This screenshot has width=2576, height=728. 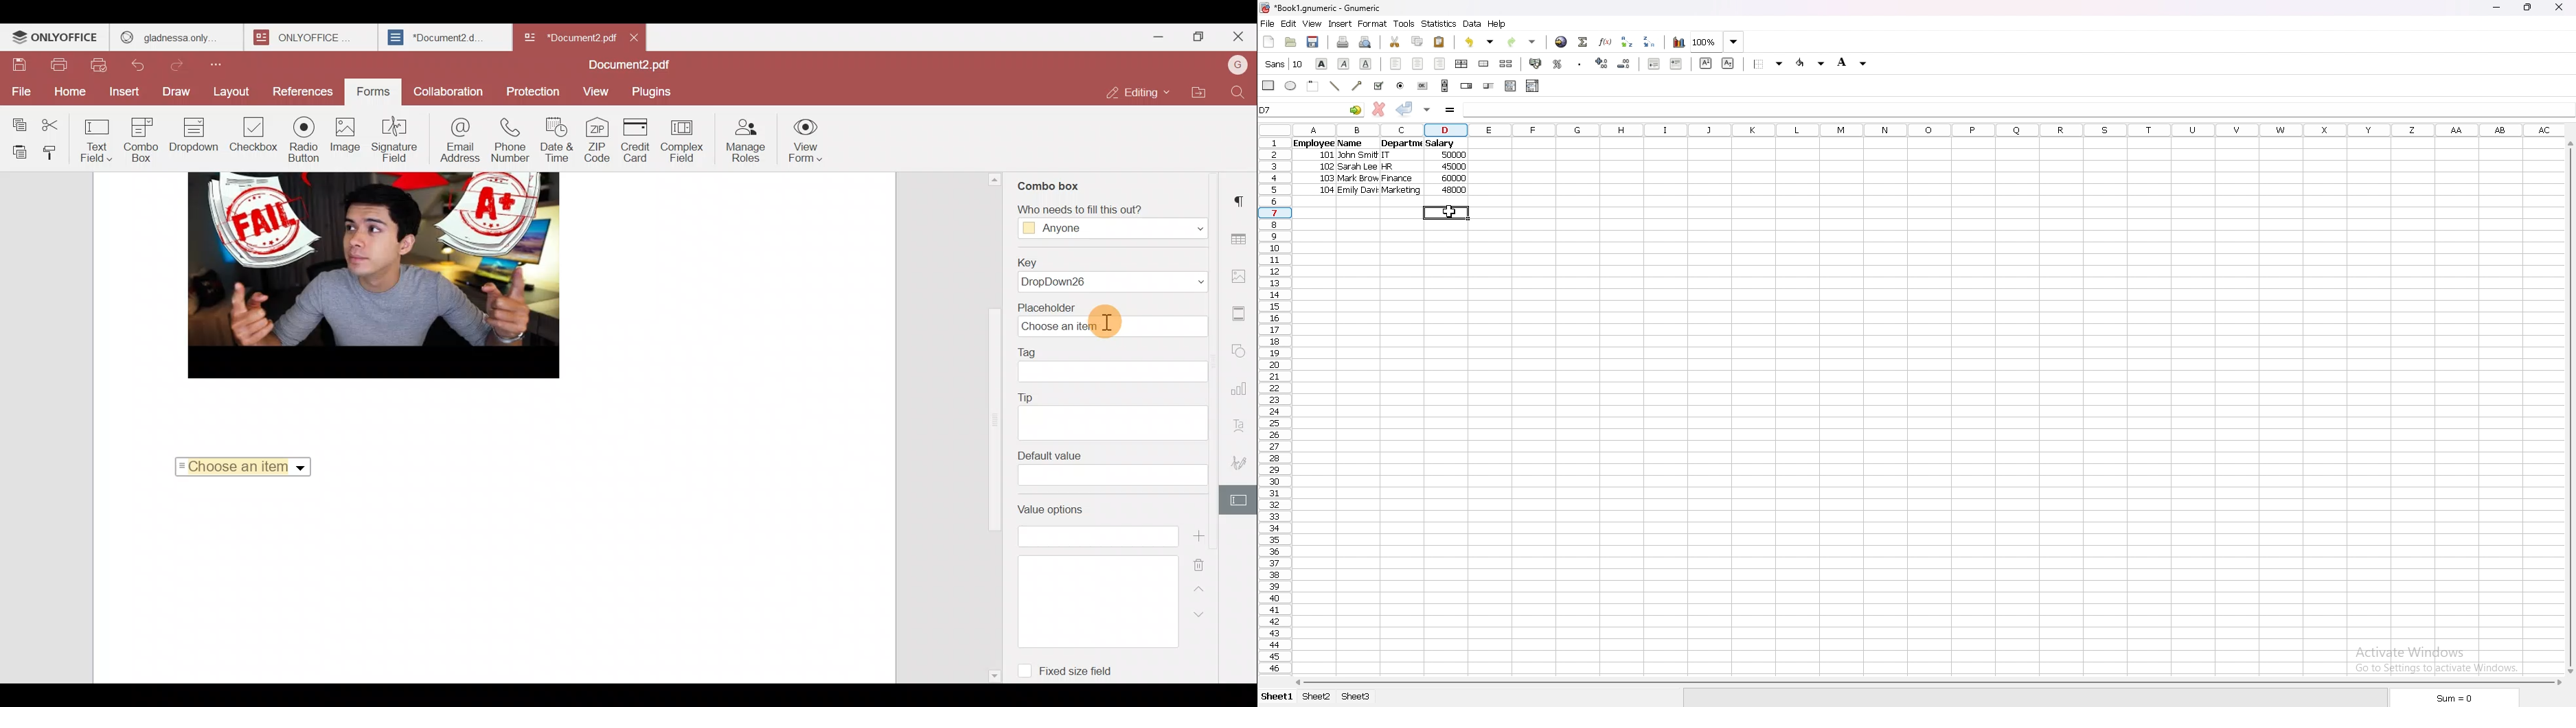 What do you see at coordinates (373, 275) in the screenshot?
I see `image` at bounding box center [373, 275].